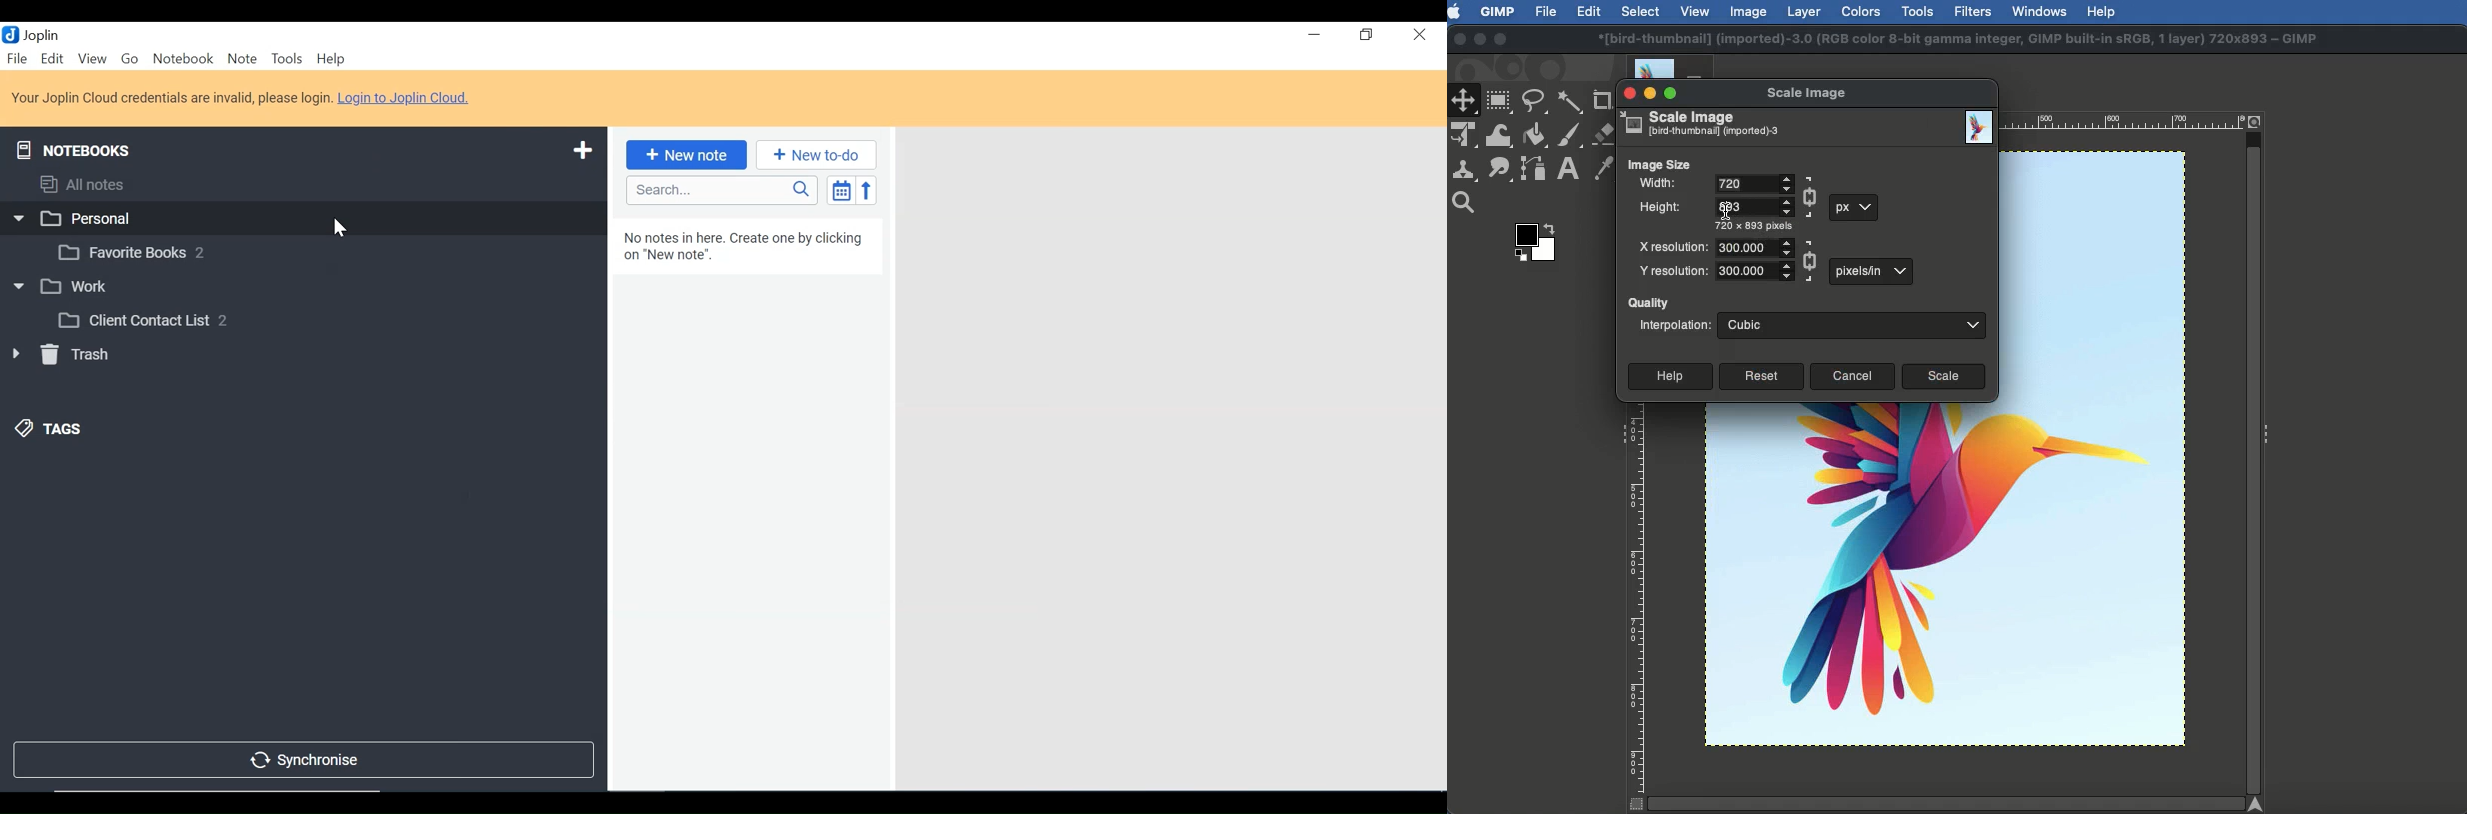 This screenshot has width=2492, height=840. I want to click on Fuzzy selector, so click(1569, 100).